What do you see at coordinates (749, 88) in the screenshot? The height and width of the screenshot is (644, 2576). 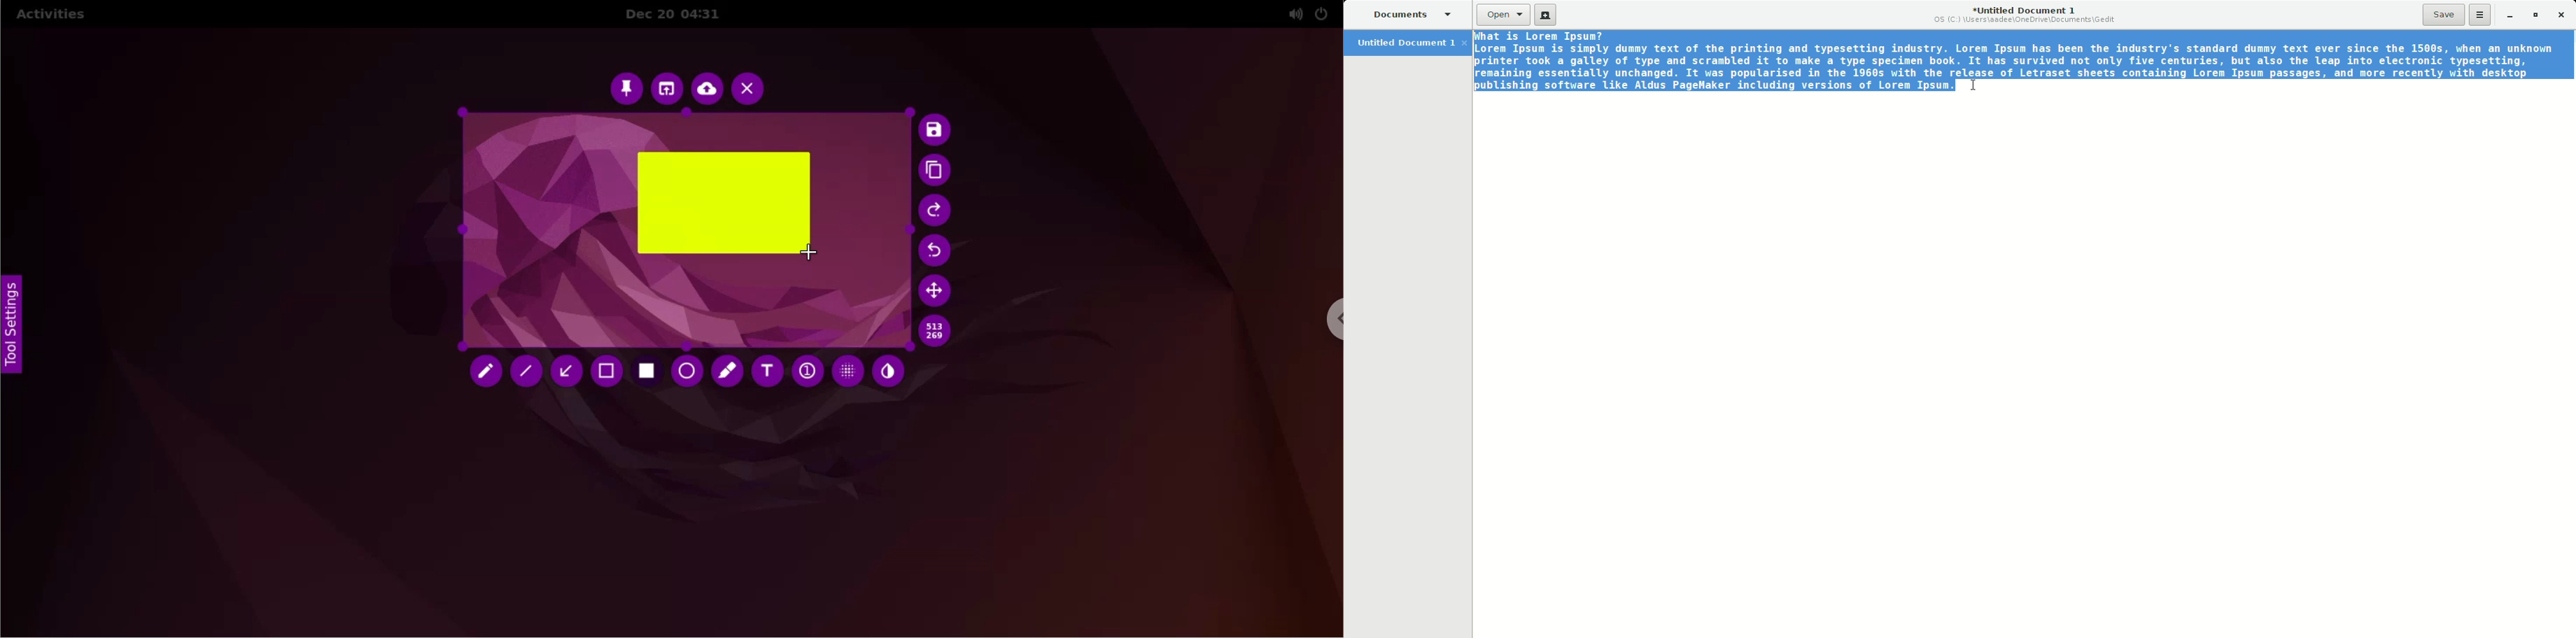 I see `cancel capture` at bounding box center [749, 88].